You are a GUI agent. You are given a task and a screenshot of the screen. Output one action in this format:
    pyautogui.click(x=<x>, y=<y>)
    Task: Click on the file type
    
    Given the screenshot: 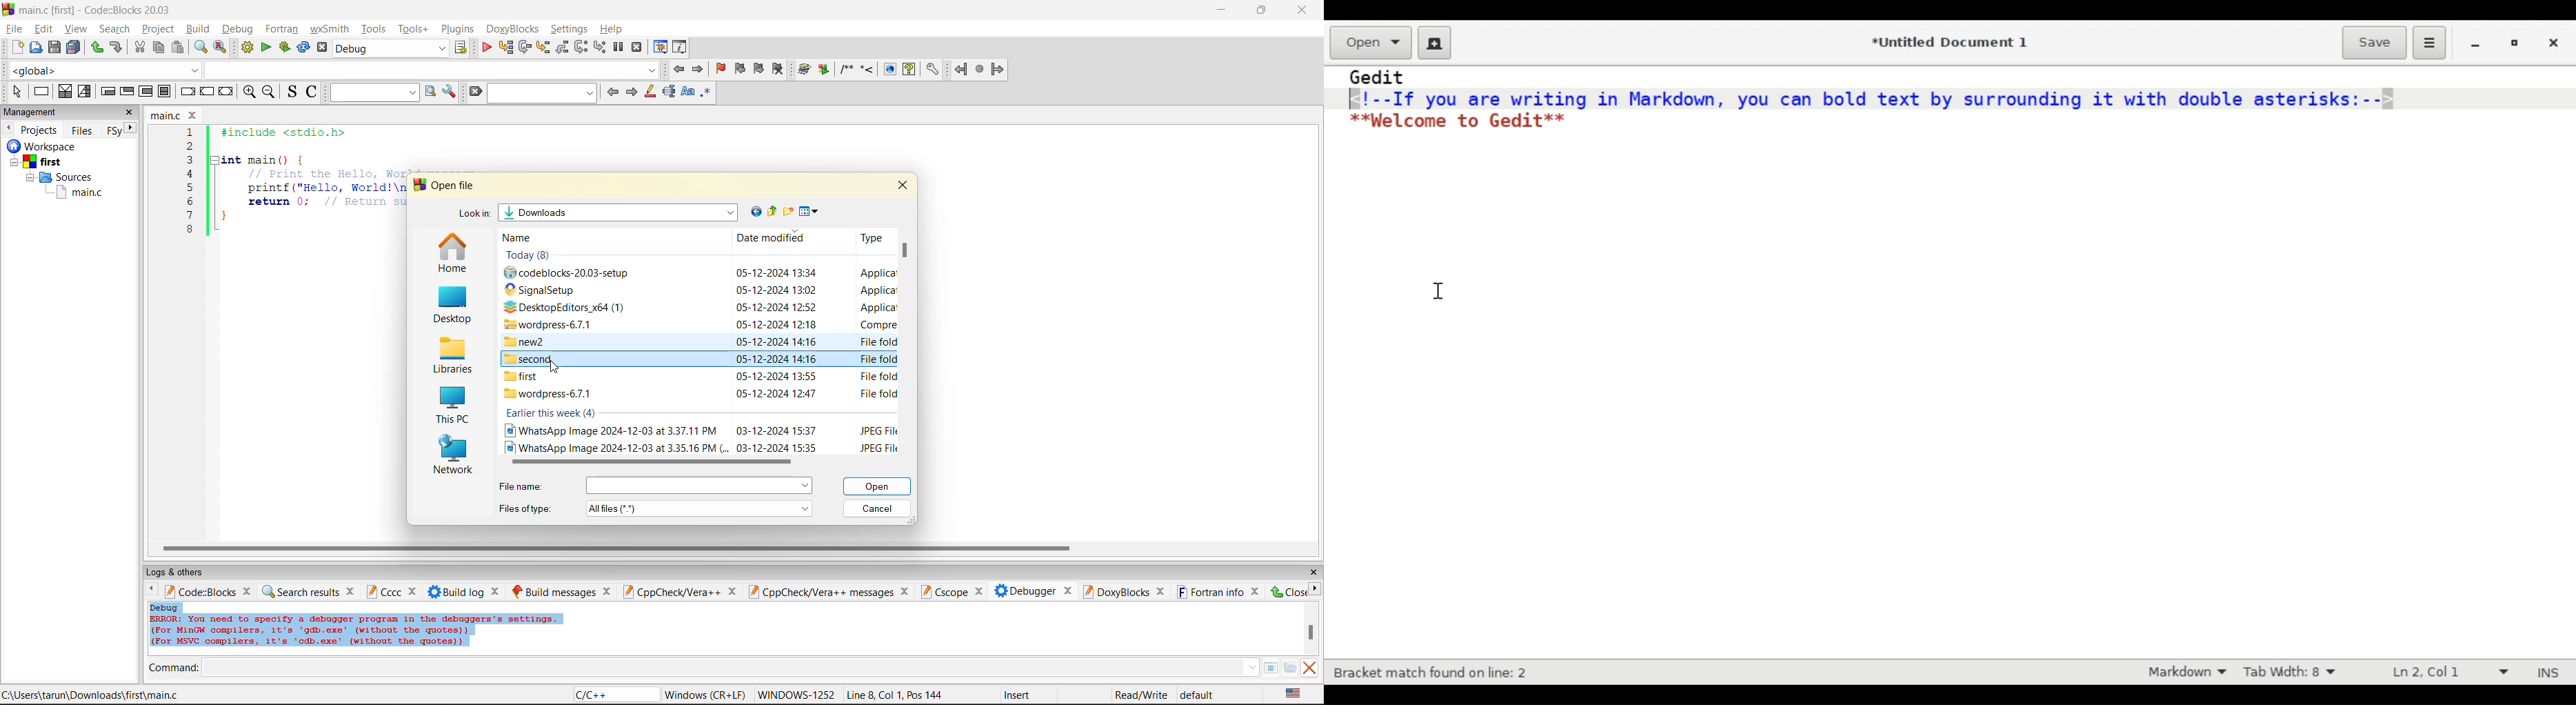 What is the action you would take?
    pyautogui.click(x=525, y=507)
    